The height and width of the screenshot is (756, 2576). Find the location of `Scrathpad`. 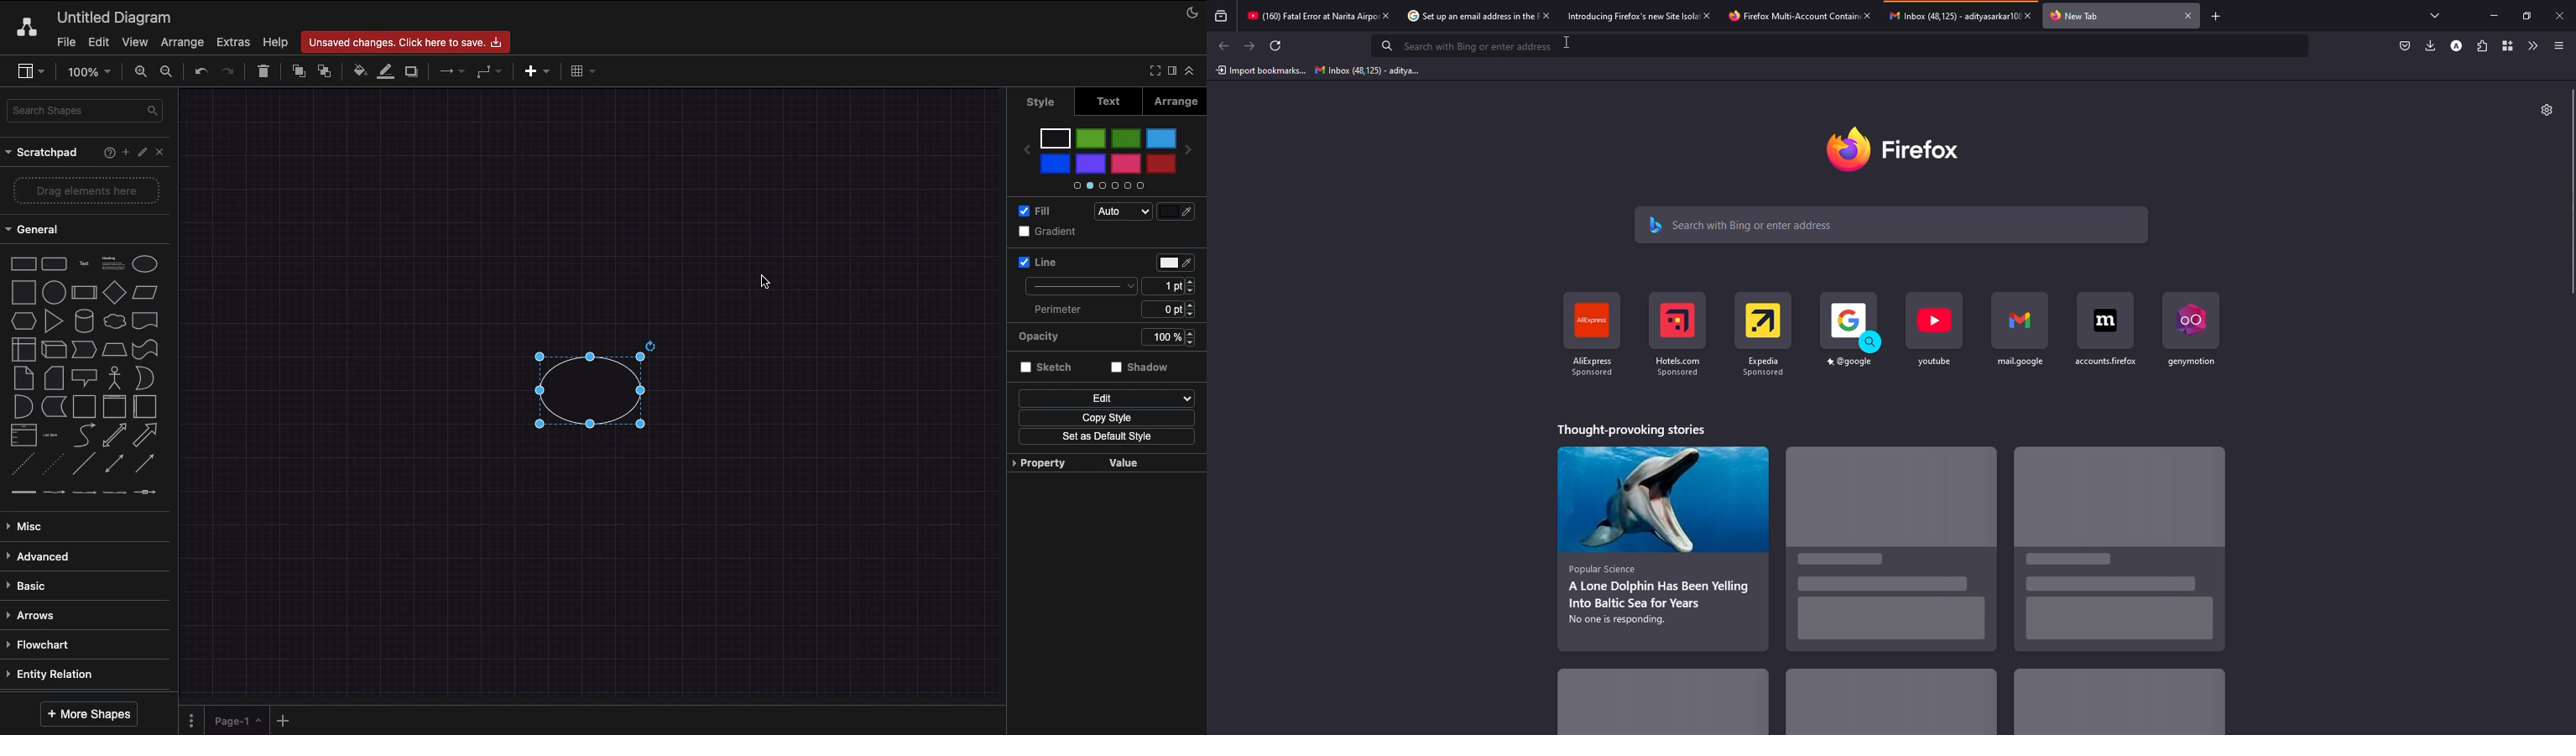

Scrathpad is located at coordinates (43, 153).